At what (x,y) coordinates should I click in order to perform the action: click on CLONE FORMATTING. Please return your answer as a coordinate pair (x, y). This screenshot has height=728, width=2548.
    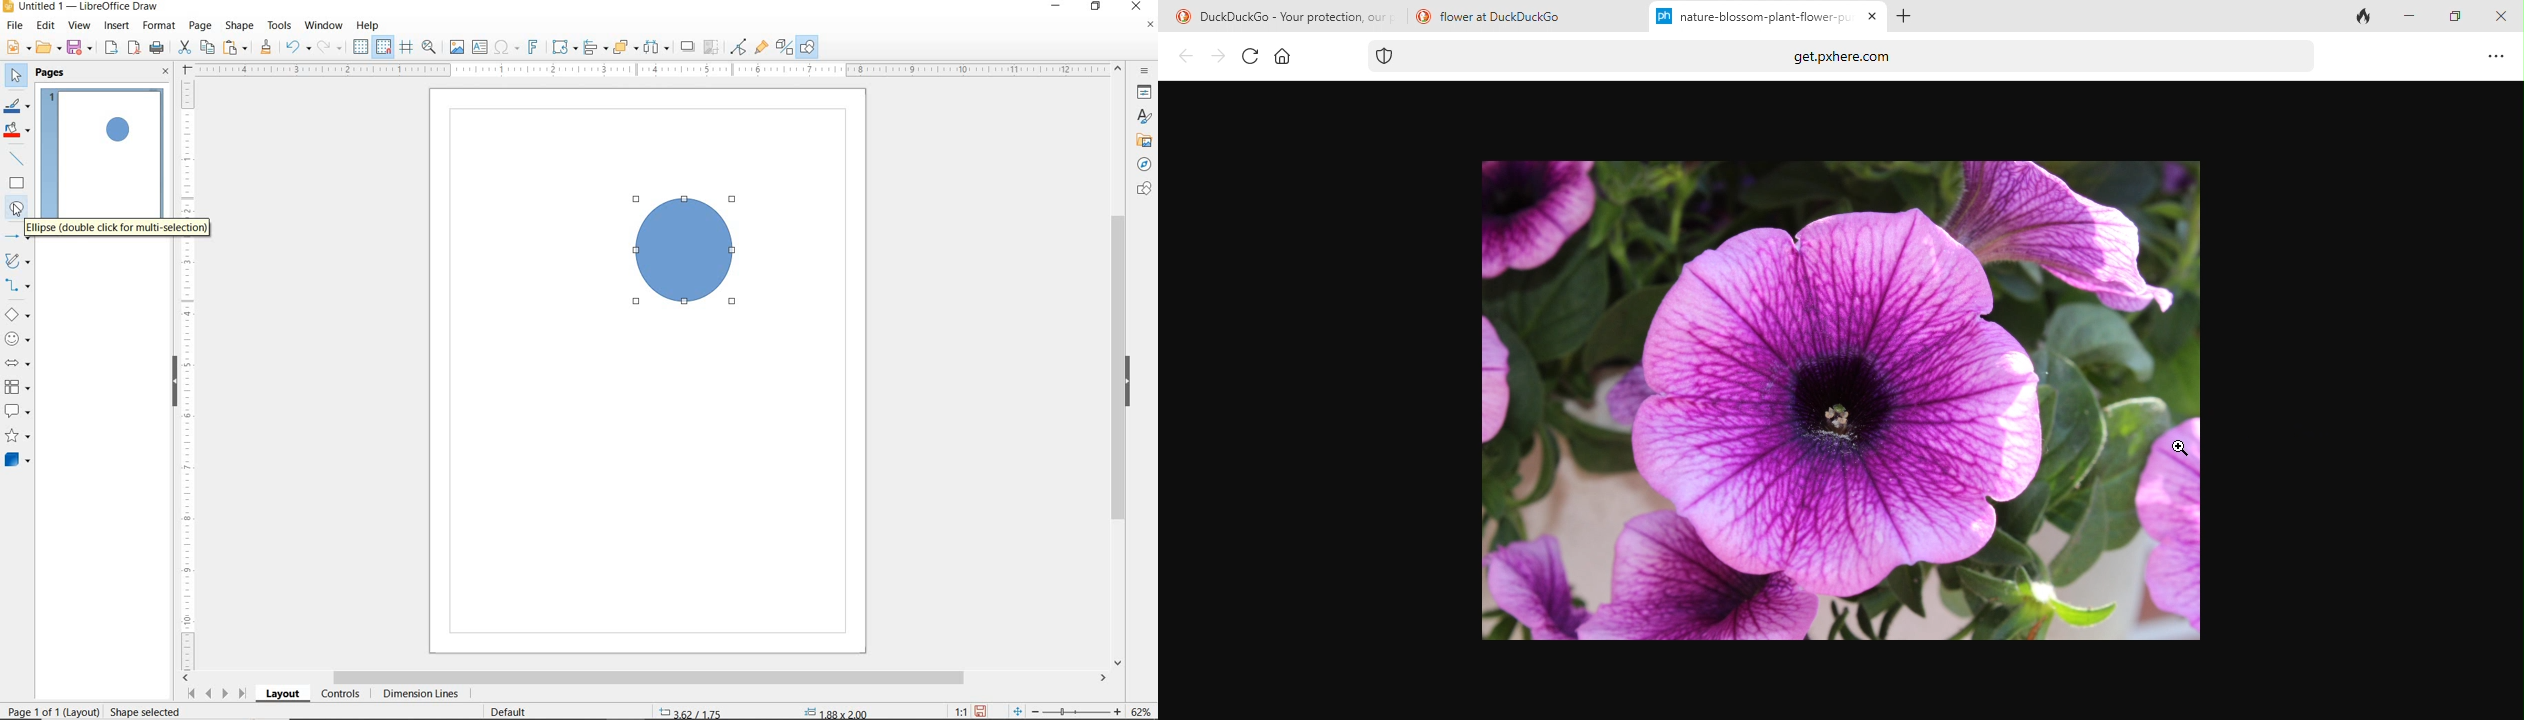
    Looking at the image, I should click on (266, 47).